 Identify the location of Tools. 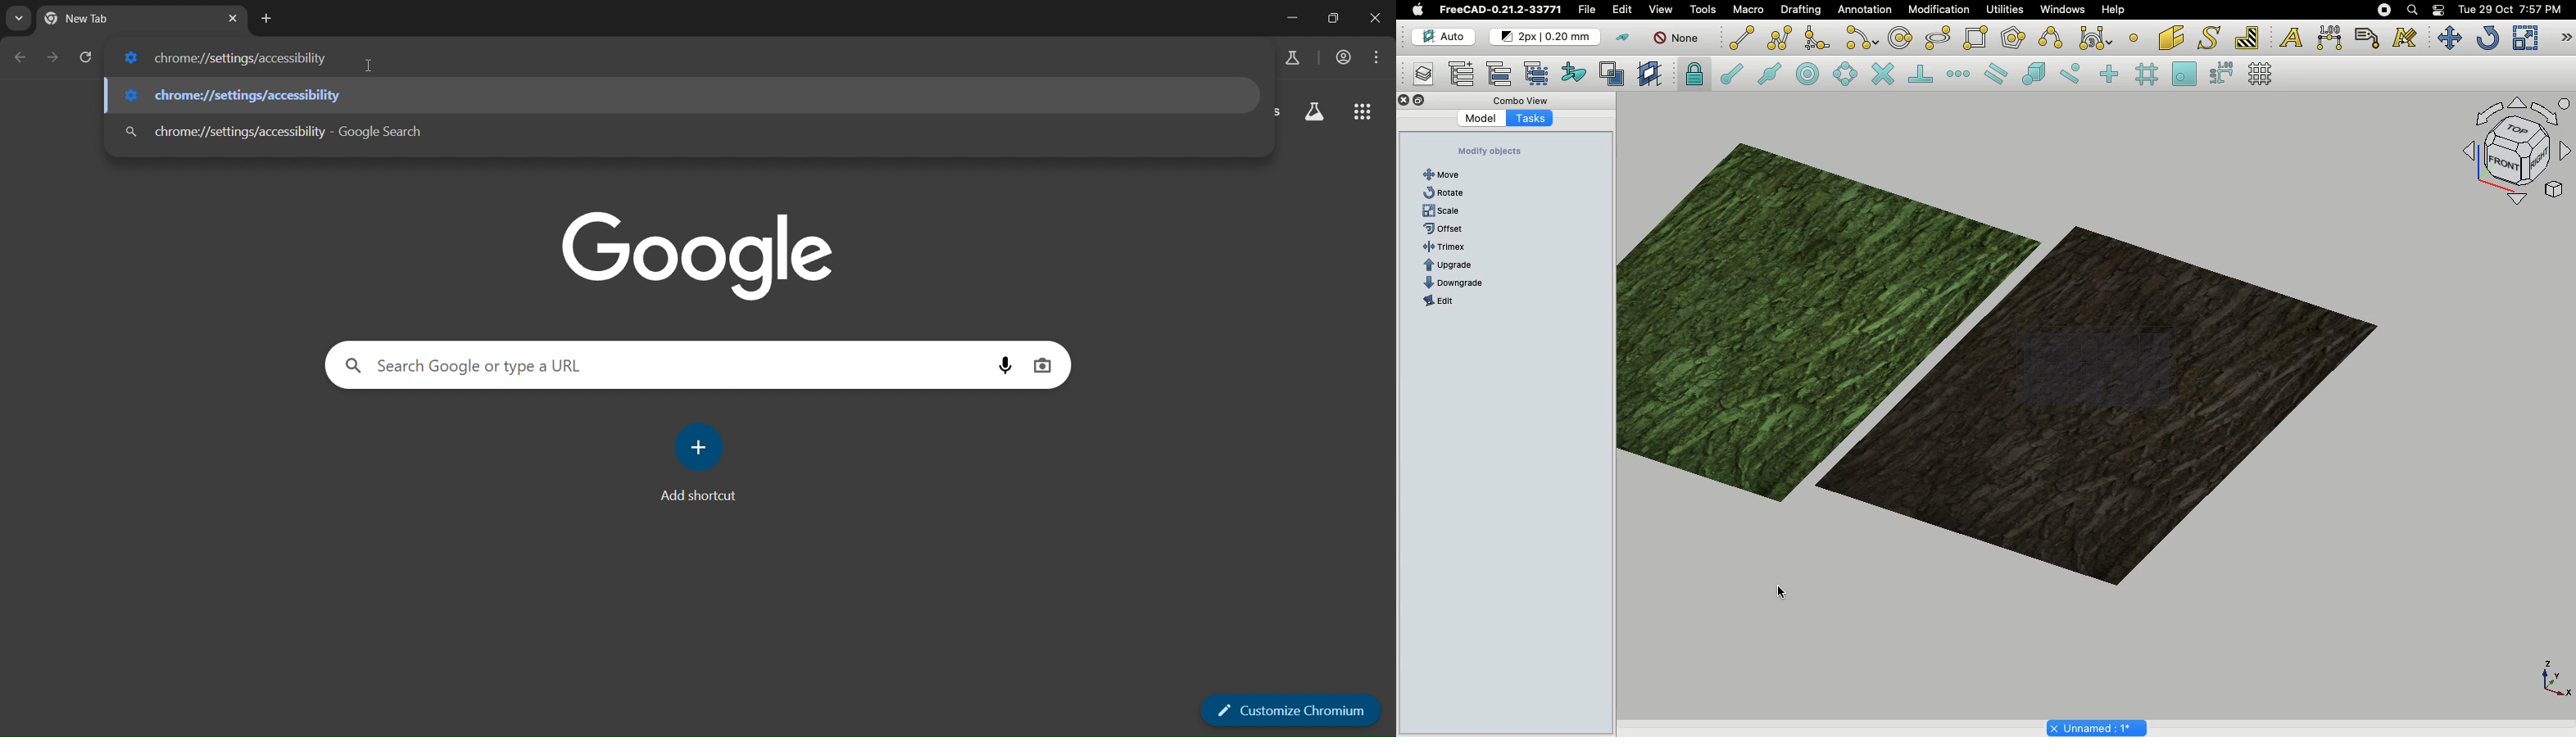
(1703, 10).